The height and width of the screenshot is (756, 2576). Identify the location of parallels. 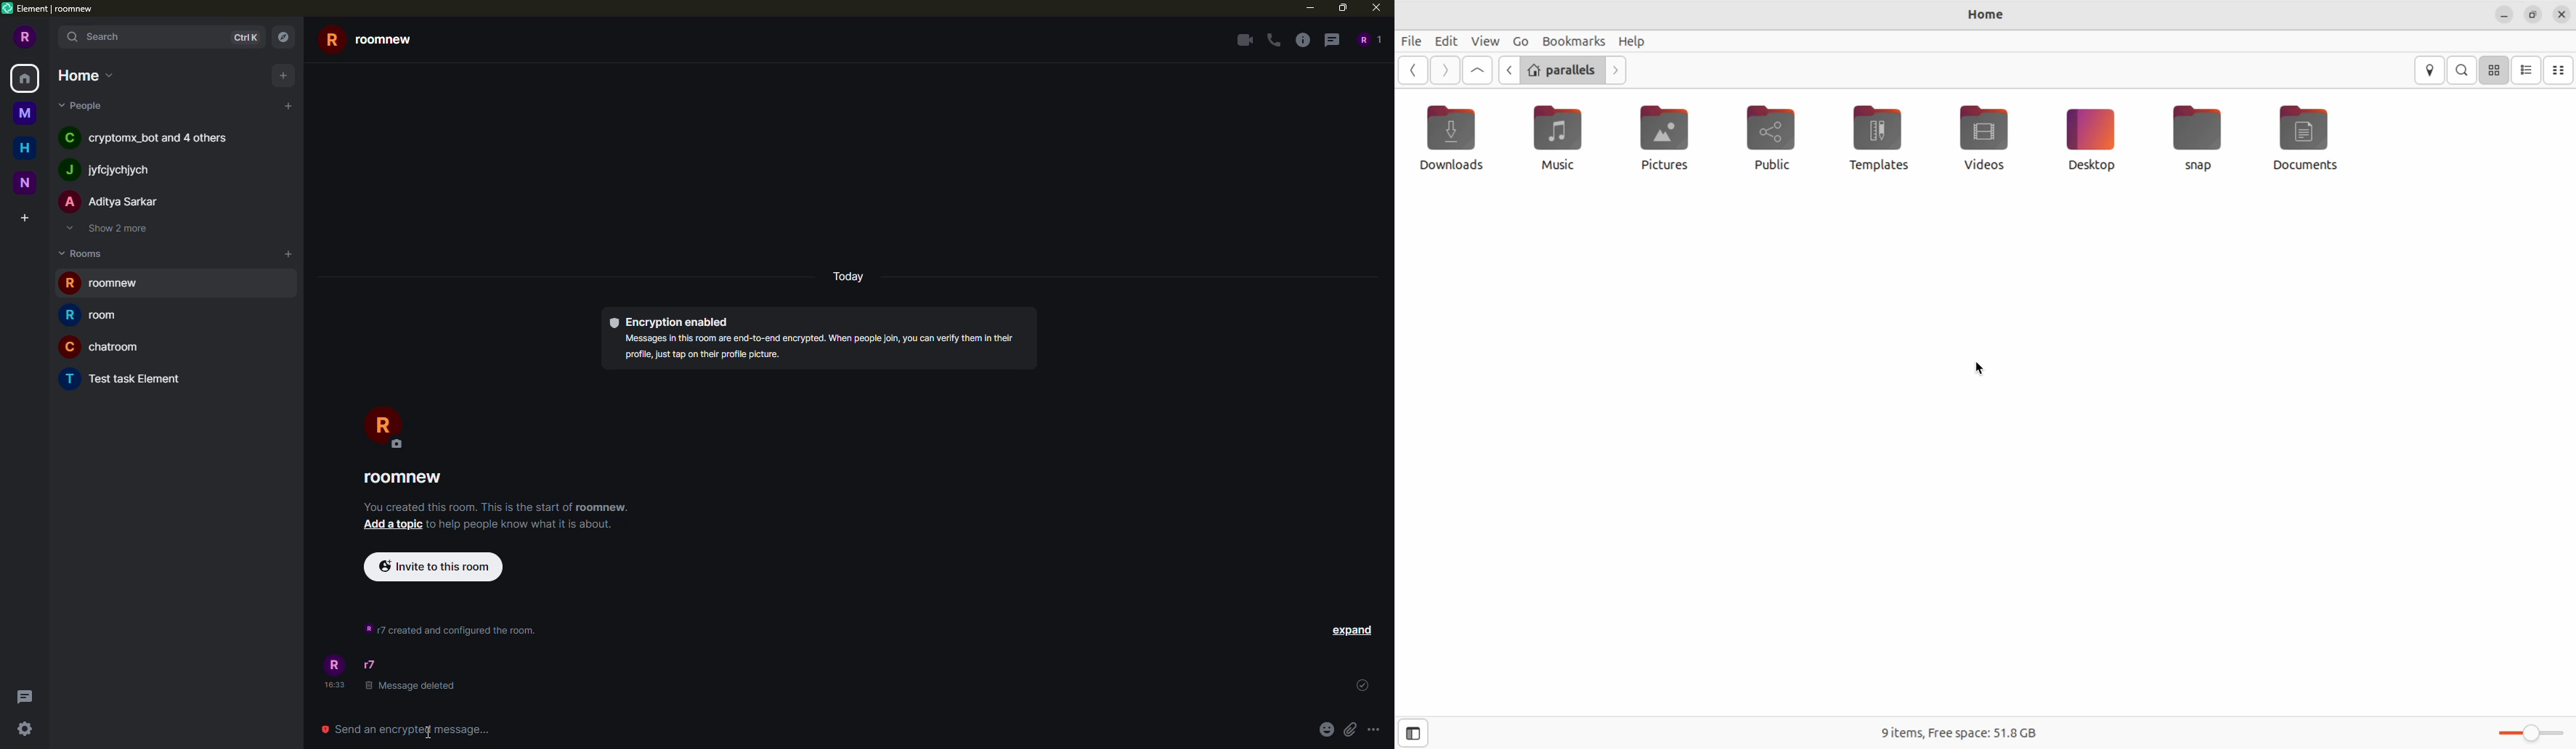
(1561, 70).